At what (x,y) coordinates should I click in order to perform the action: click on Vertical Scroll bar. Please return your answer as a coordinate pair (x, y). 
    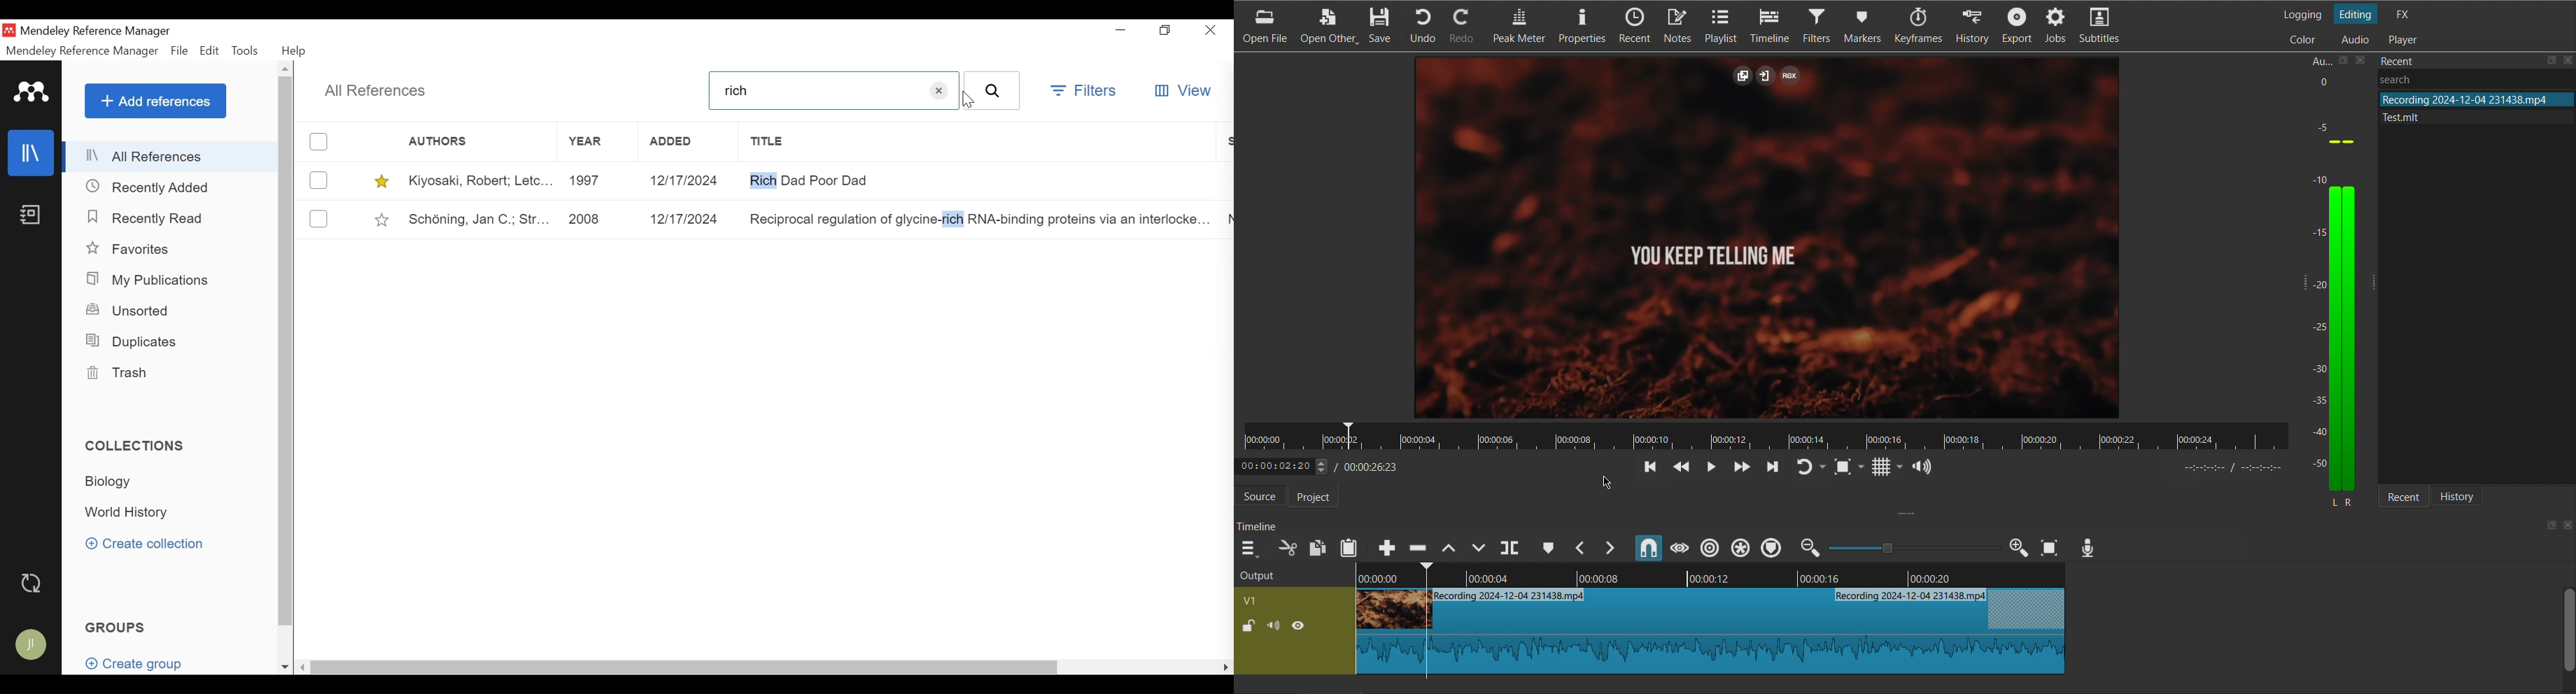
    Looking at the image, I should click on (285, 351).